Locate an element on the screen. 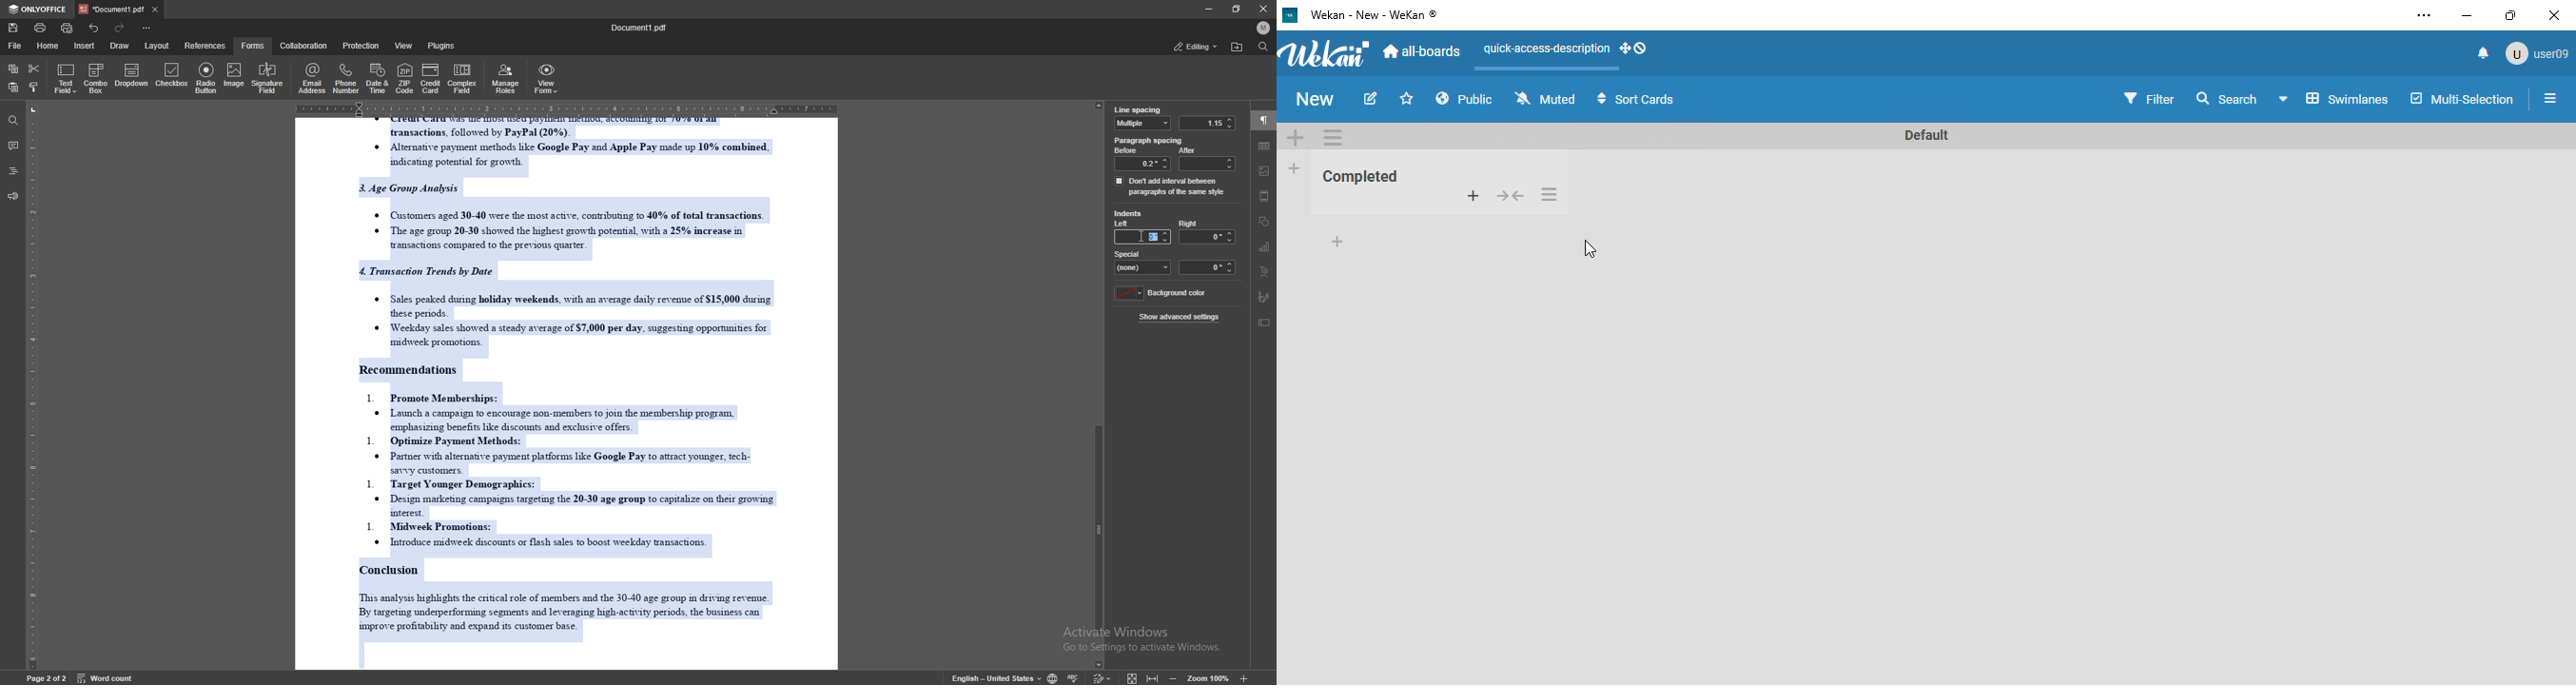 The height and width of the screenshot is (700, 2576). all-boards is located at coordinates (1424, 52).